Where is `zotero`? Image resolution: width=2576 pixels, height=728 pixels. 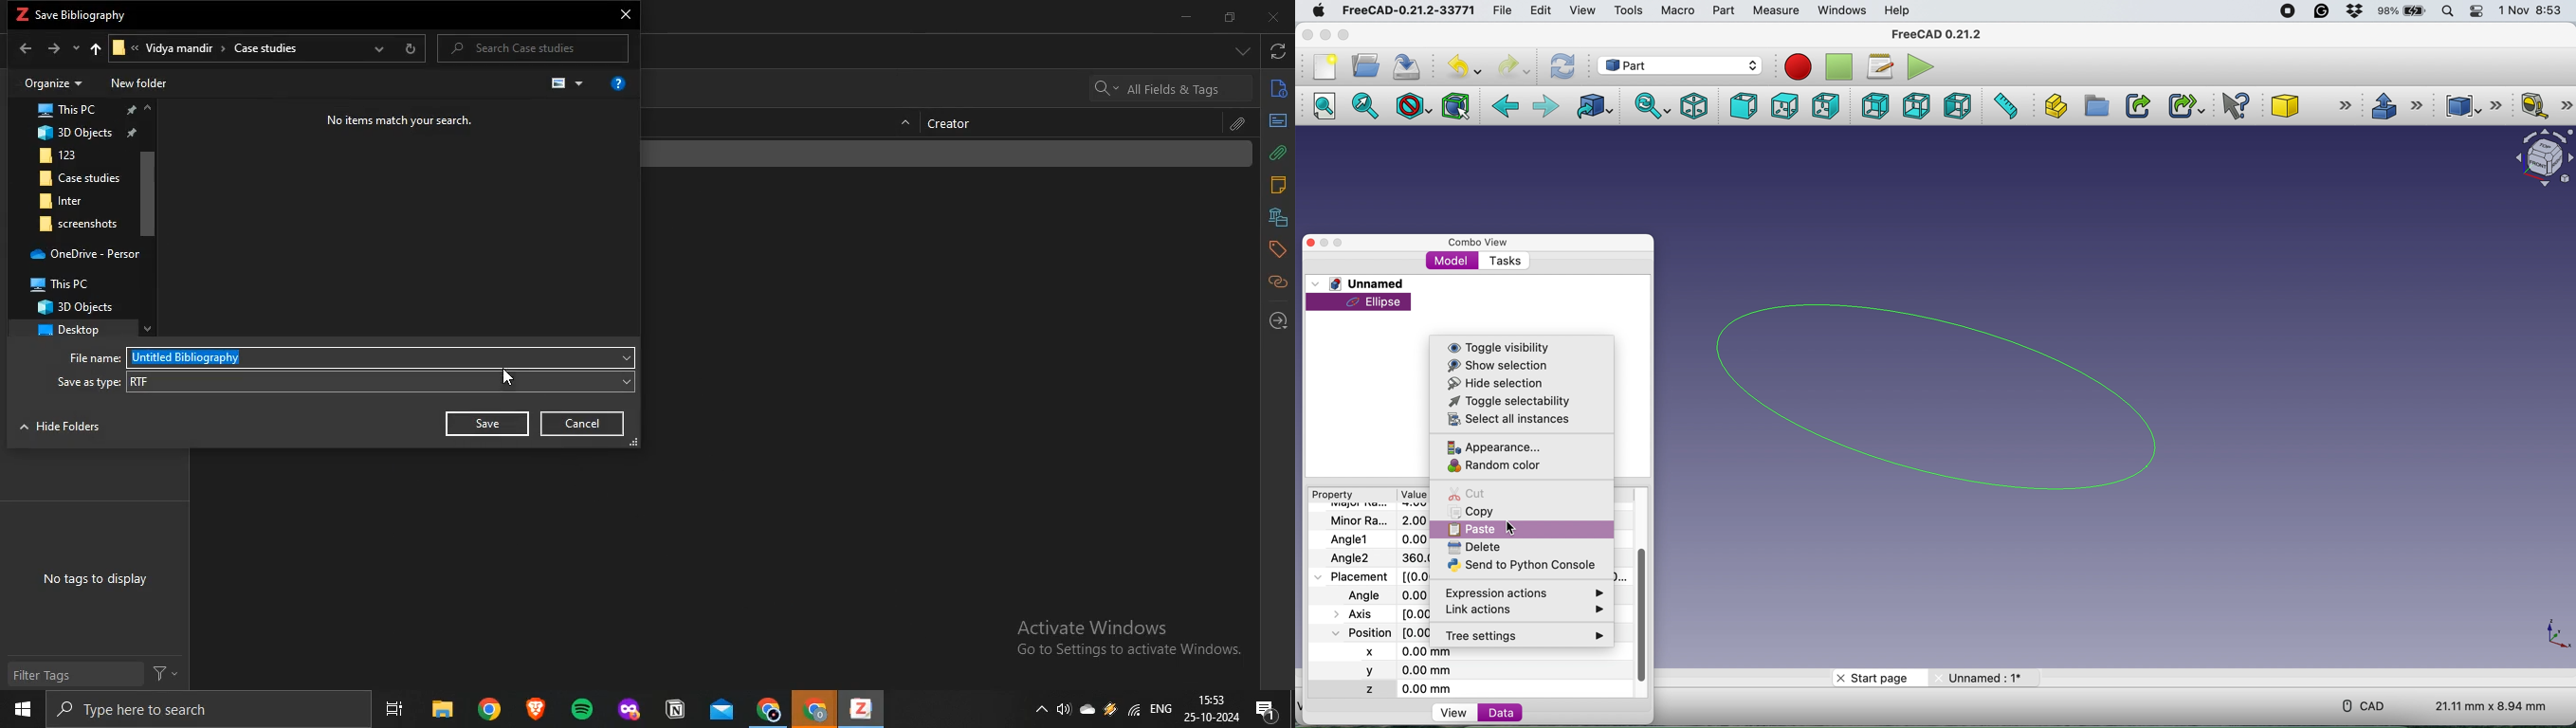
zotero is located at coordinates (858, 710).